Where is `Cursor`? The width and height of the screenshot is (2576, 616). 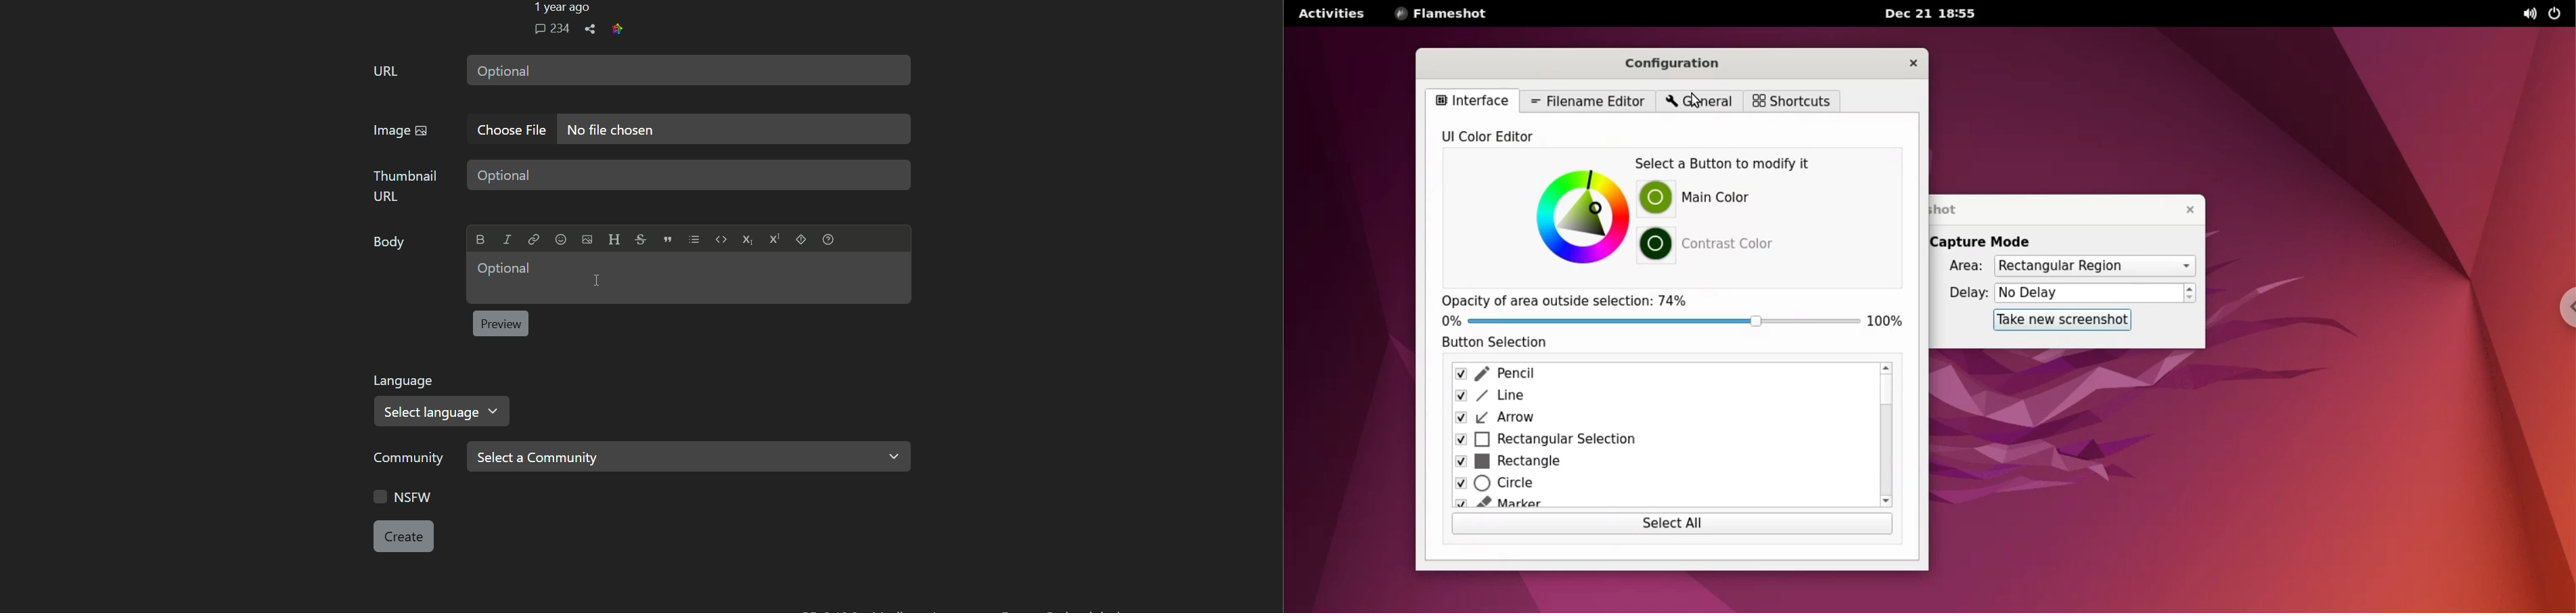
Cursor is located at coordinates (597, 280).